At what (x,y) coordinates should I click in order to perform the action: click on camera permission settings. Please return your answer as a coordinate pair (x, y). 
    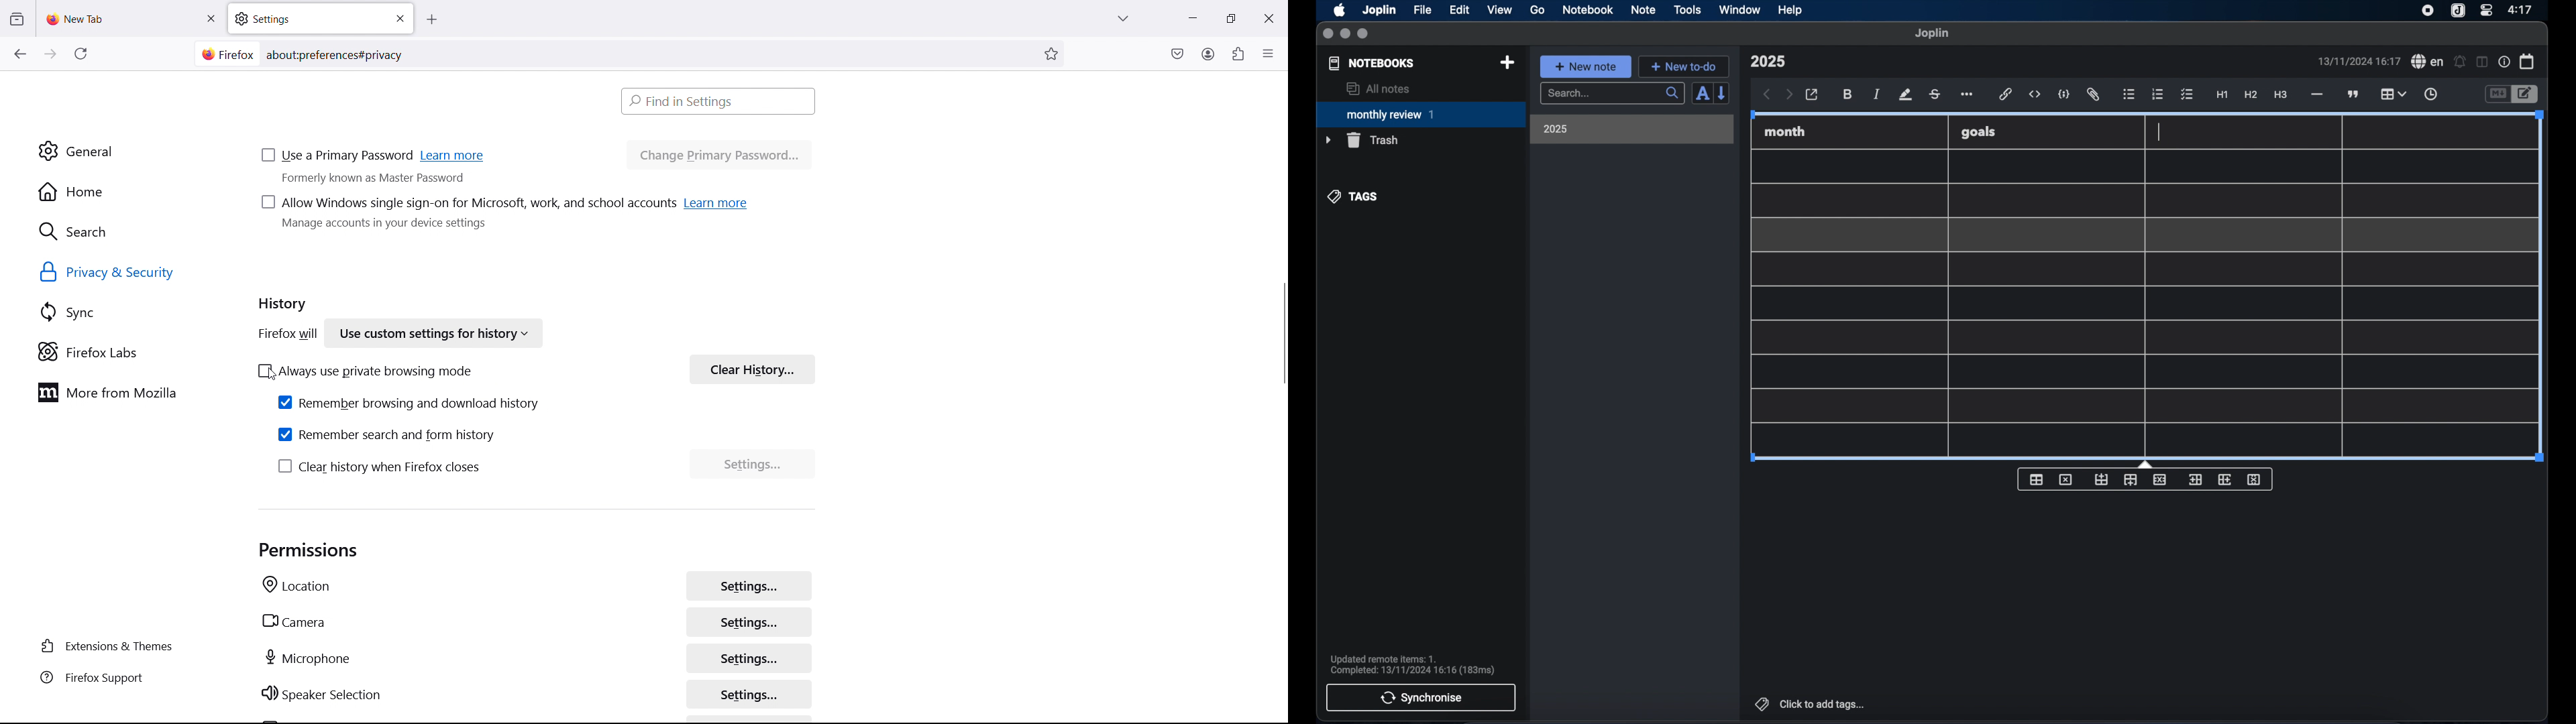
    Looking at the image, I should click on (748, 623).